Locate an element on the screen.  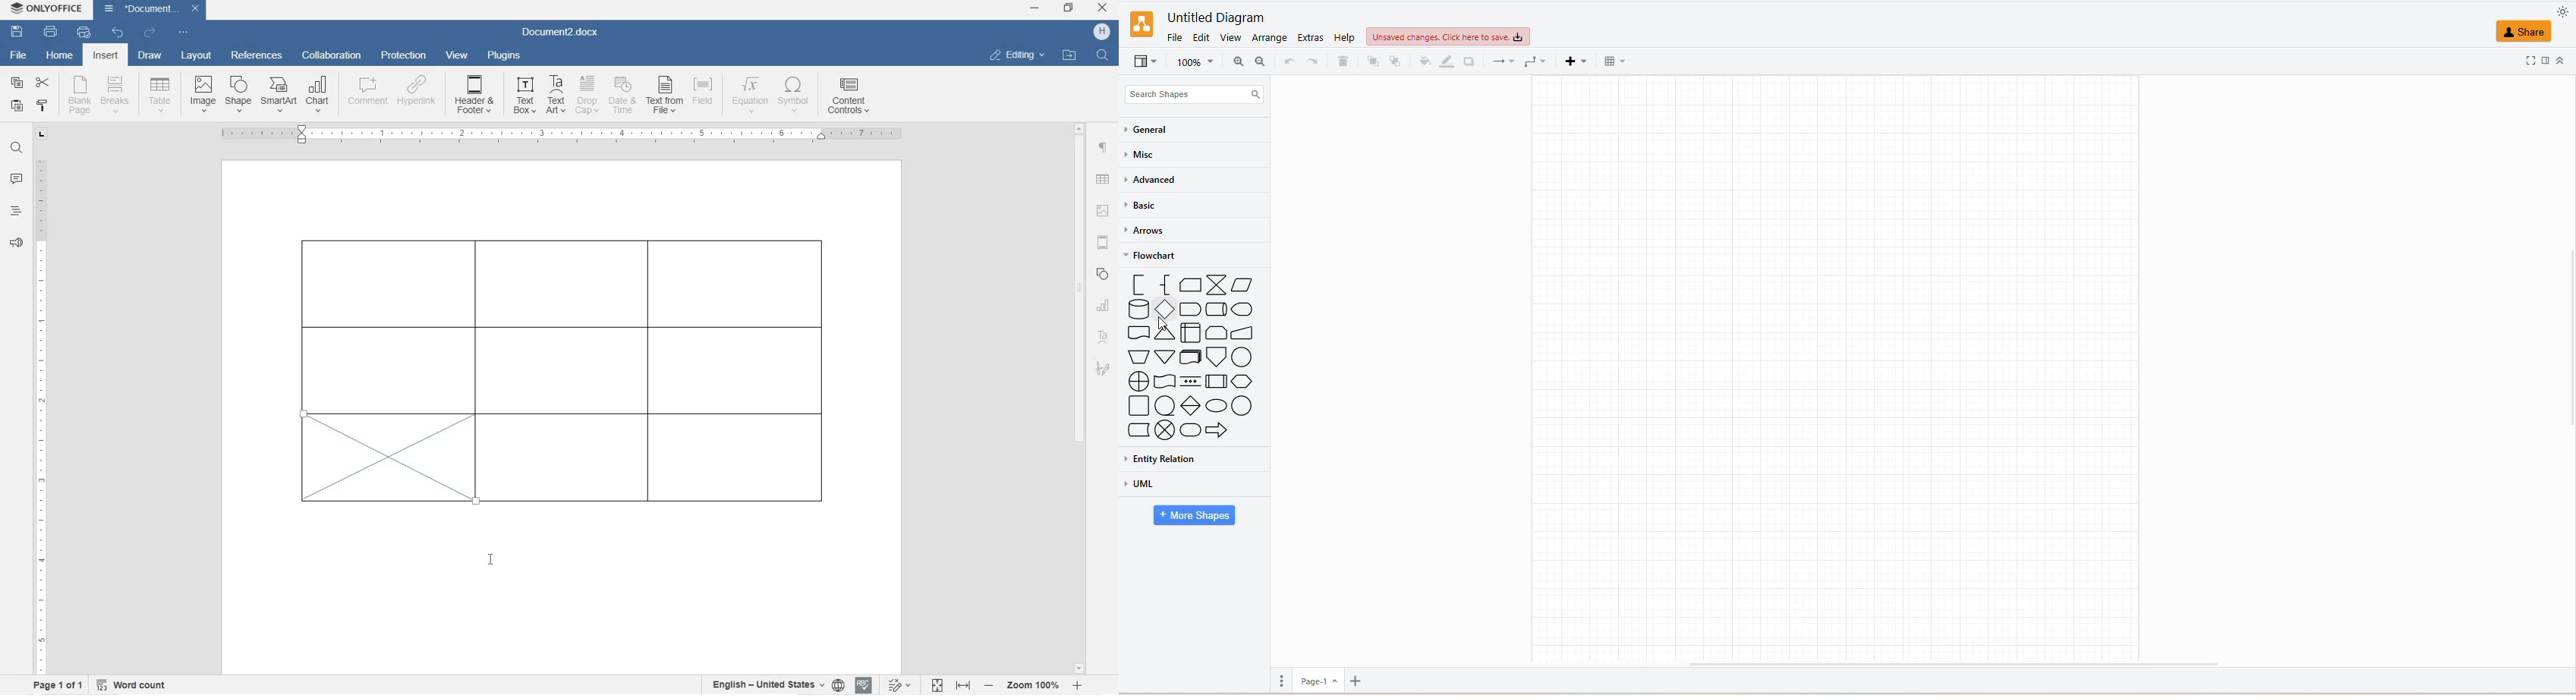
FIELD is located at coordinates (706, 97).